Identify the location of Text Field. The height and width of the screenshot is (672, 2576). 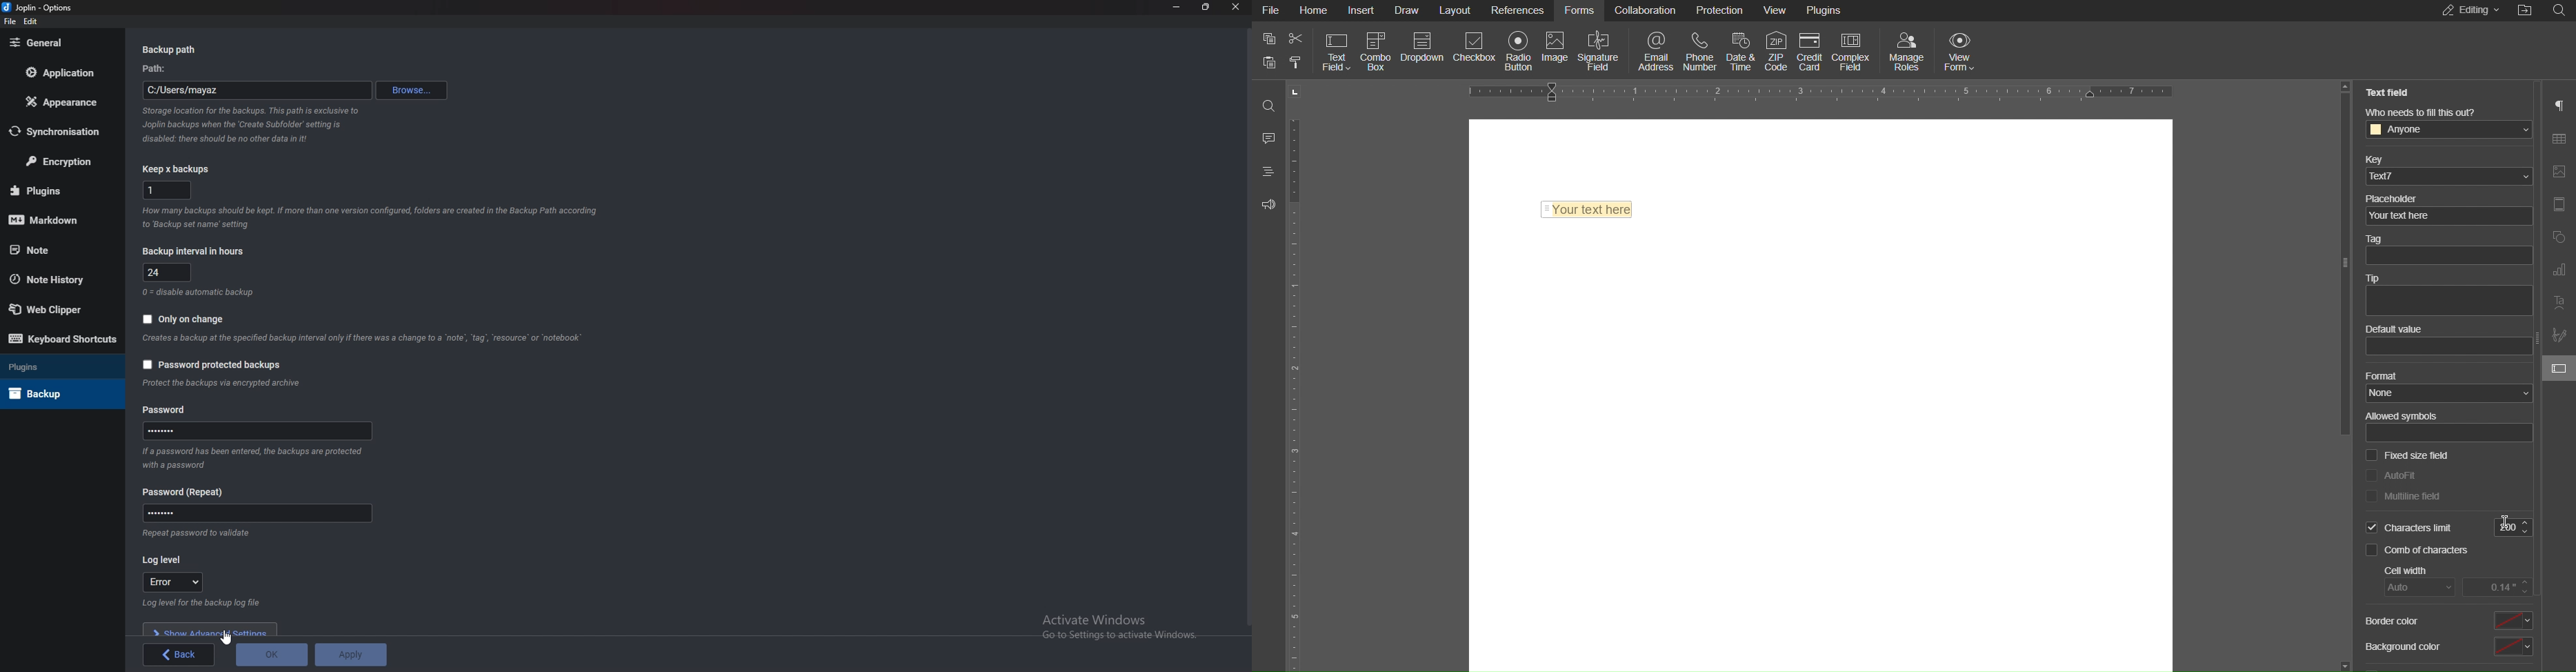
(2392, 92).